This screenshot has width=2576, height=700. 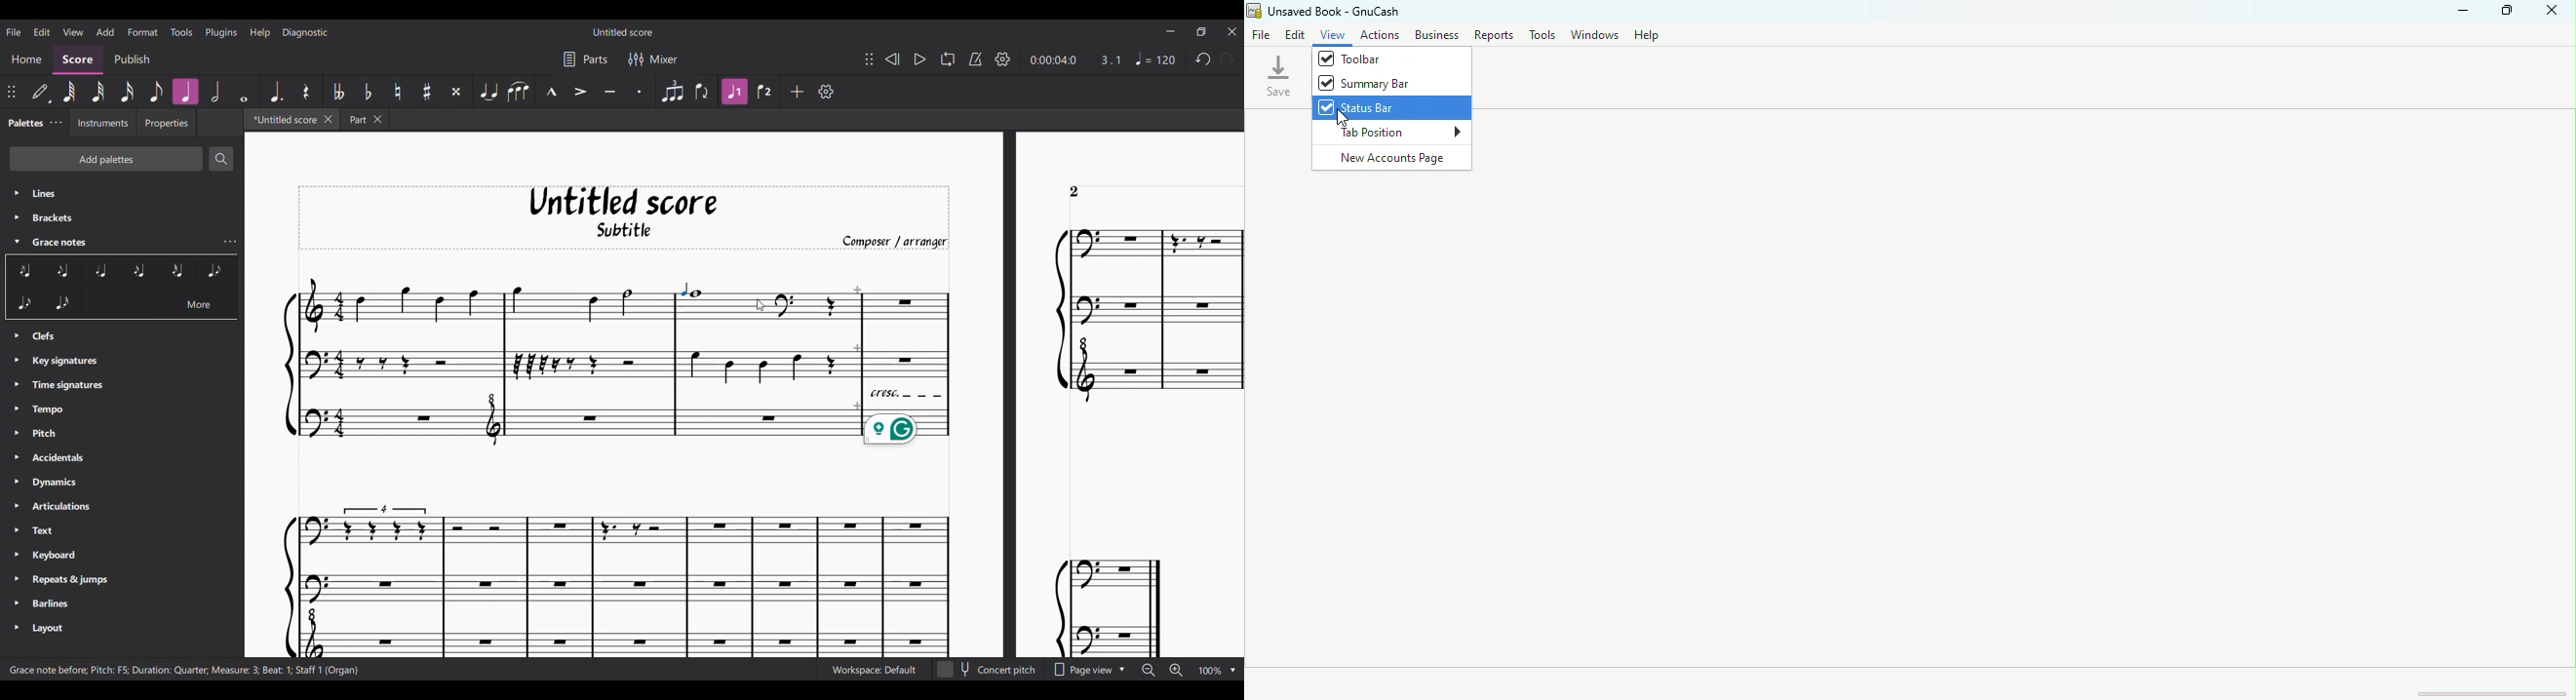 What do you see at coordinates (1074, 192) in the screenshot?
I see `Page number` at bounding box center [1074, 192].